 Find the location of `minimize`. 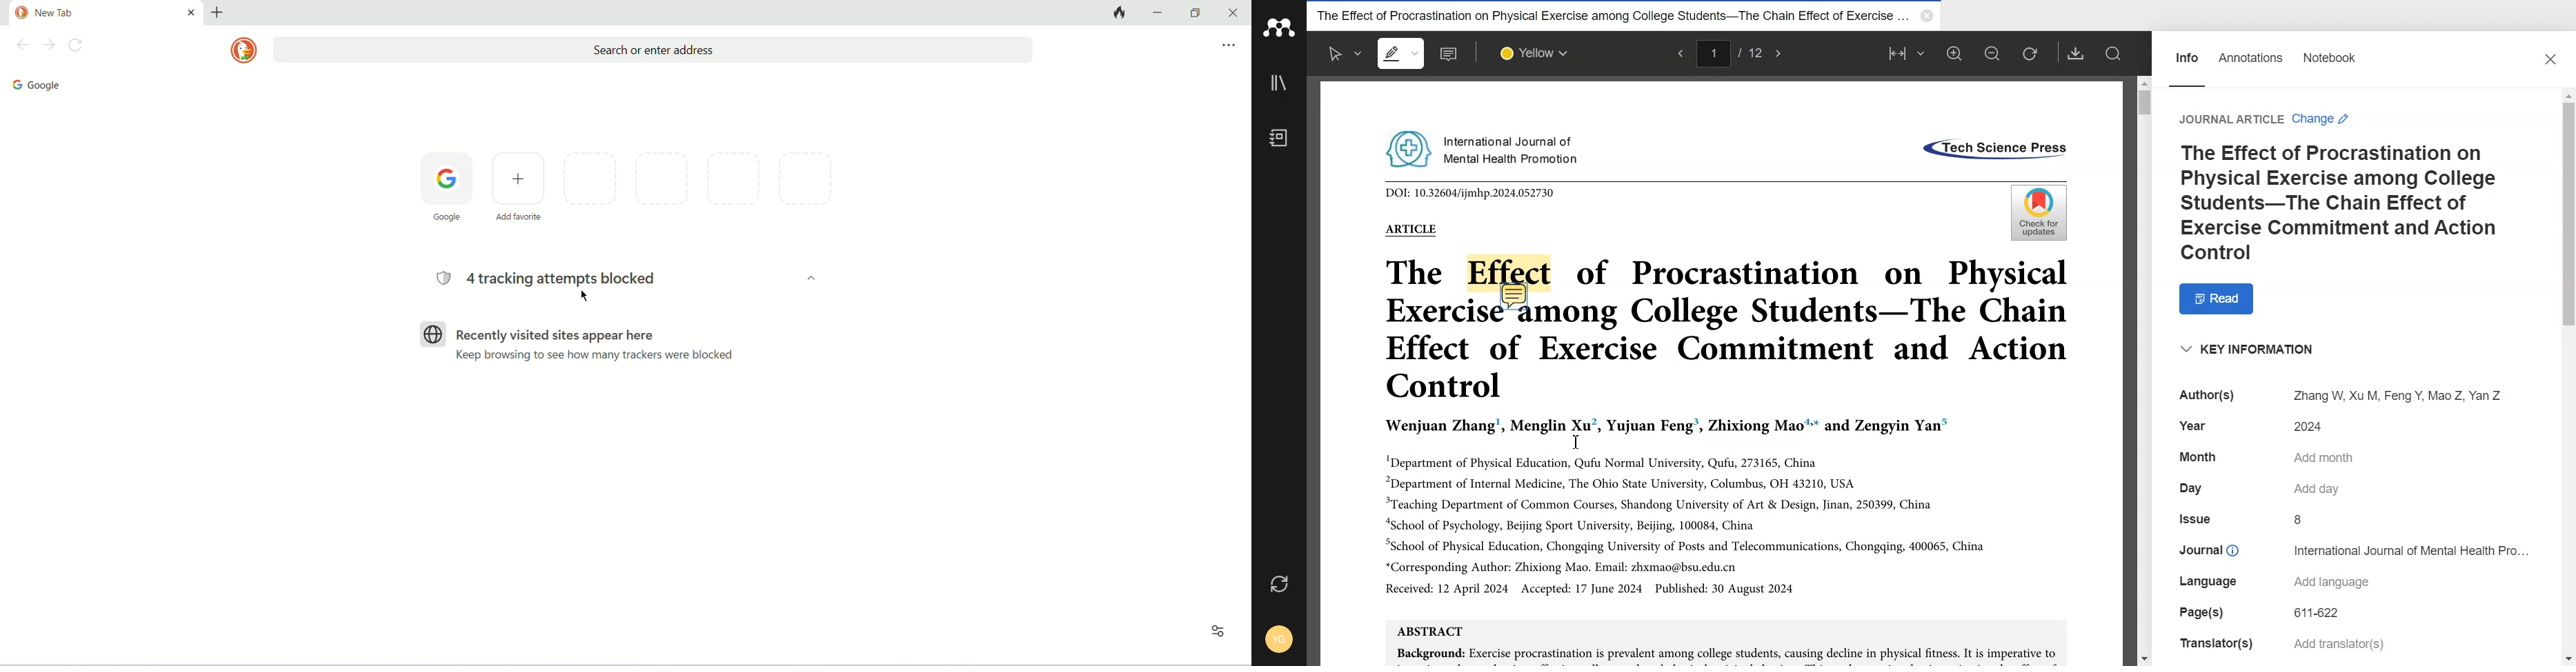

minimize is located at coordinates (1161, 12).